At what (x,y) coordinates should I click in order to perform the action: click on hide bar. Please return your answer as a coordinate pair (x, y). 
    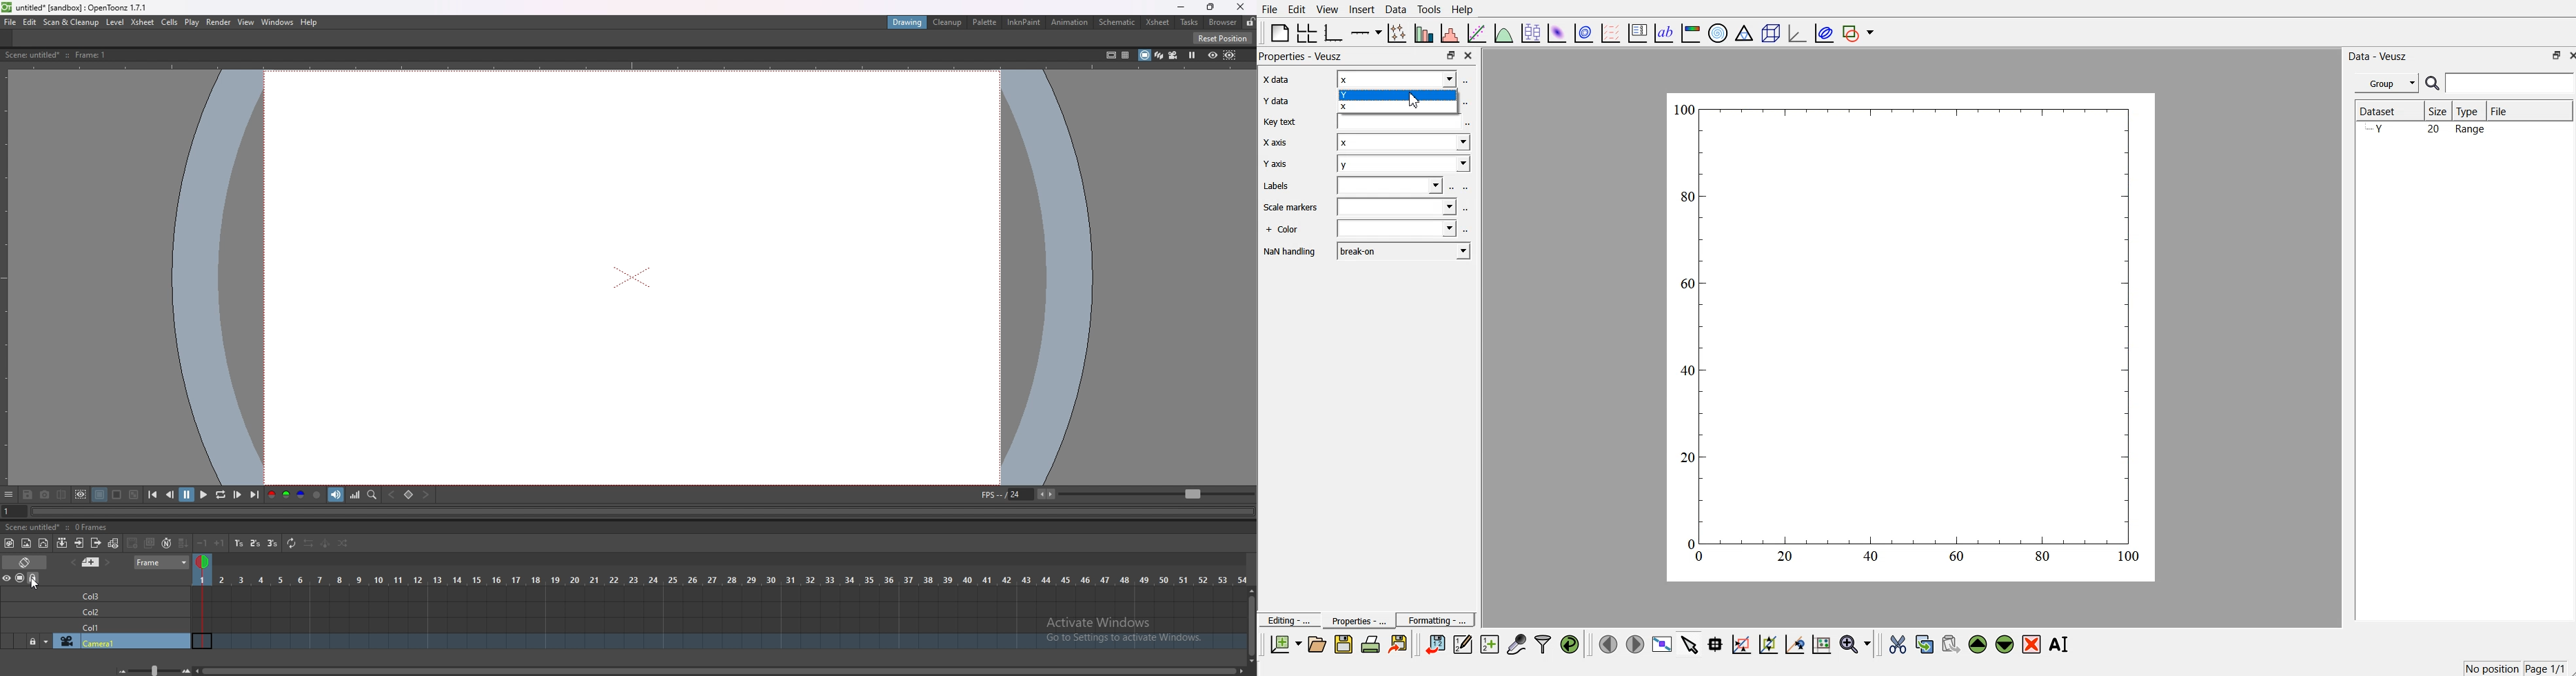
    Looking at the image, I should click on (9, 495).